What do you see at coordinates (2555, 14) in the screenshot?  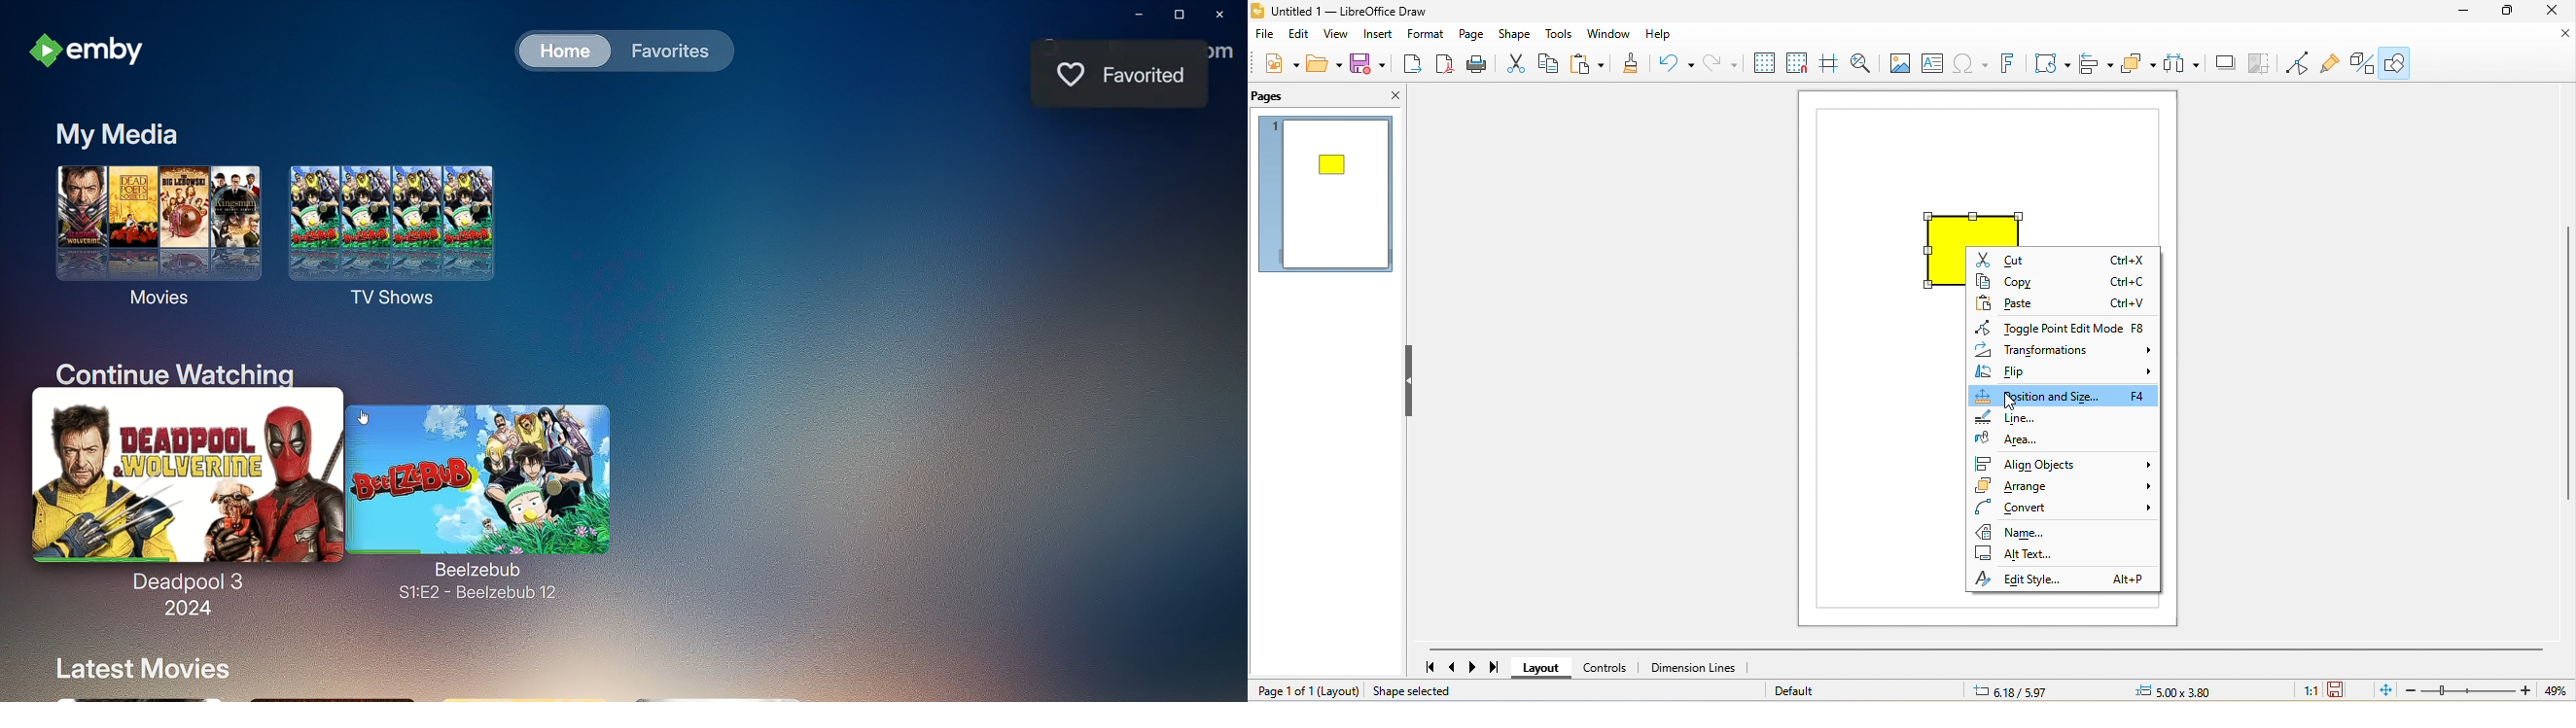 I see `close` at bounding box center [2555, 14].